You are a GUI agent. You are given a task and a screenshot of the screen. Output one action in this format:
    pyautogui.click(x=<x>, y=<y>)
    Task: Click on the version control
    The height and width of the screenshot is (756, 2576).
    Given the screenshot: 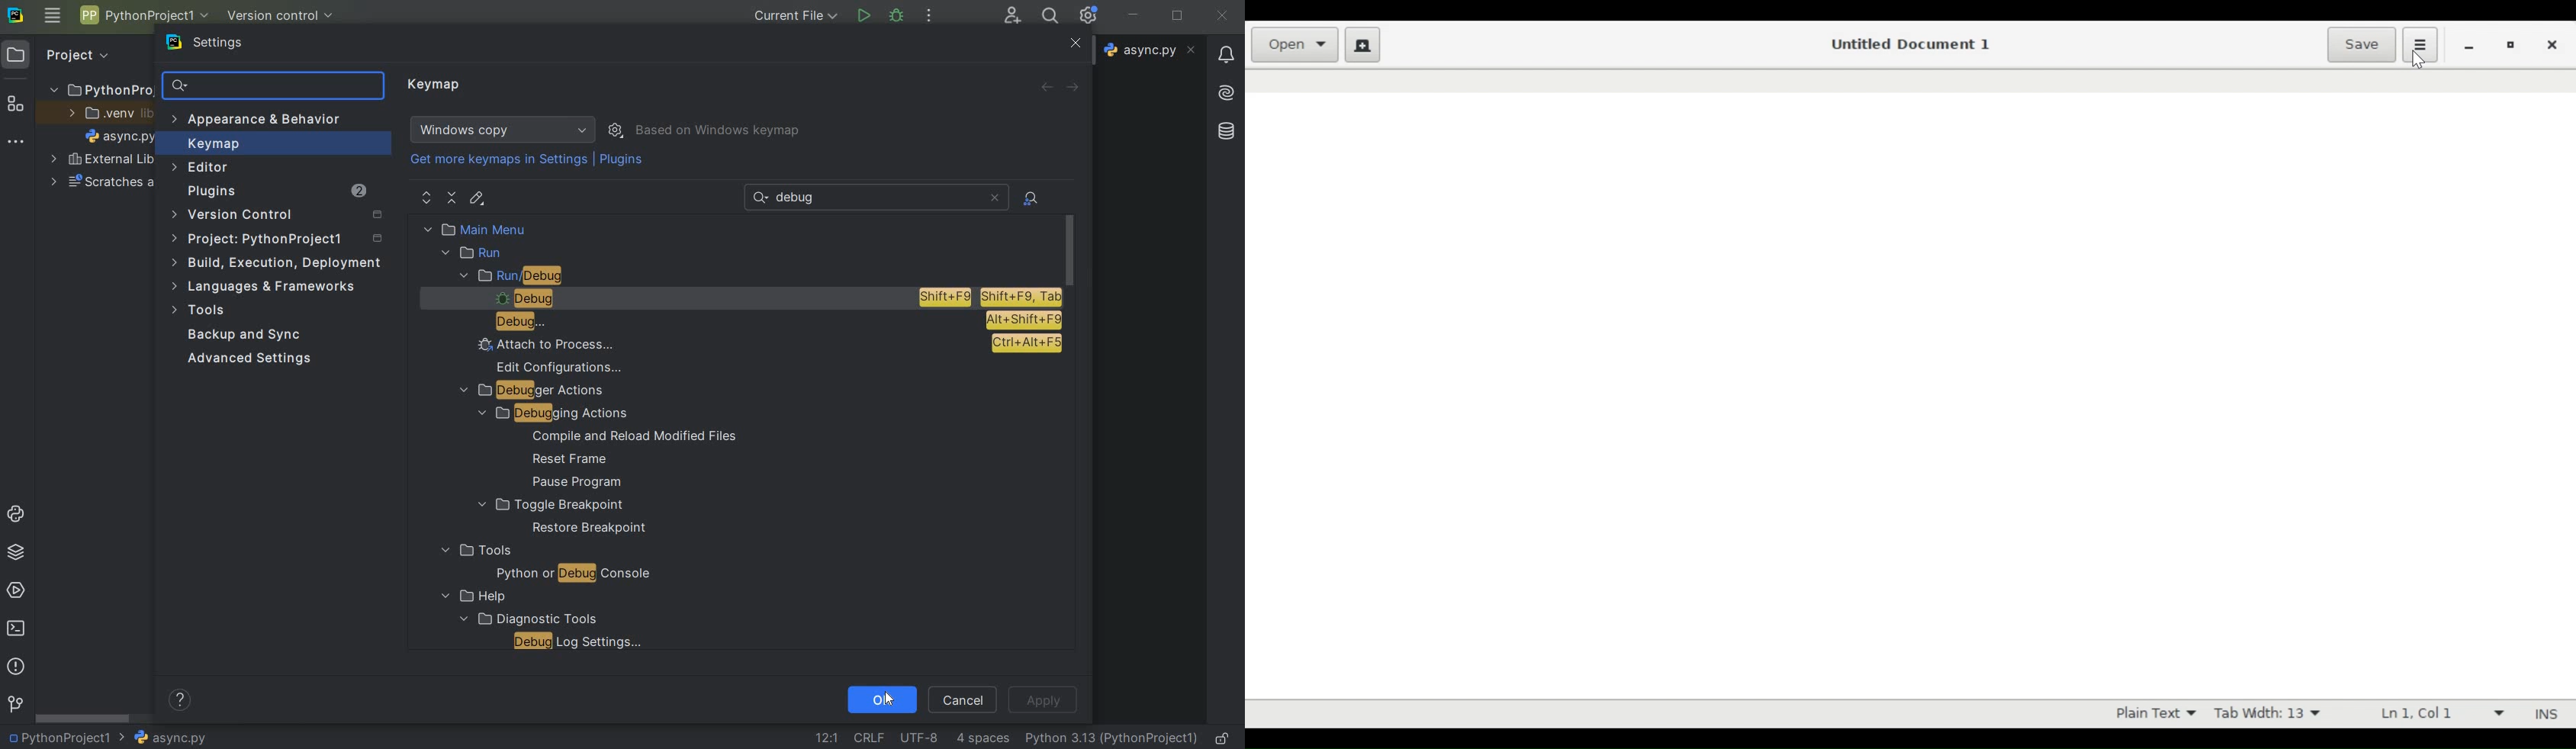 What is the action you would take?
    pyautogui.click(x=281, y=216)
    